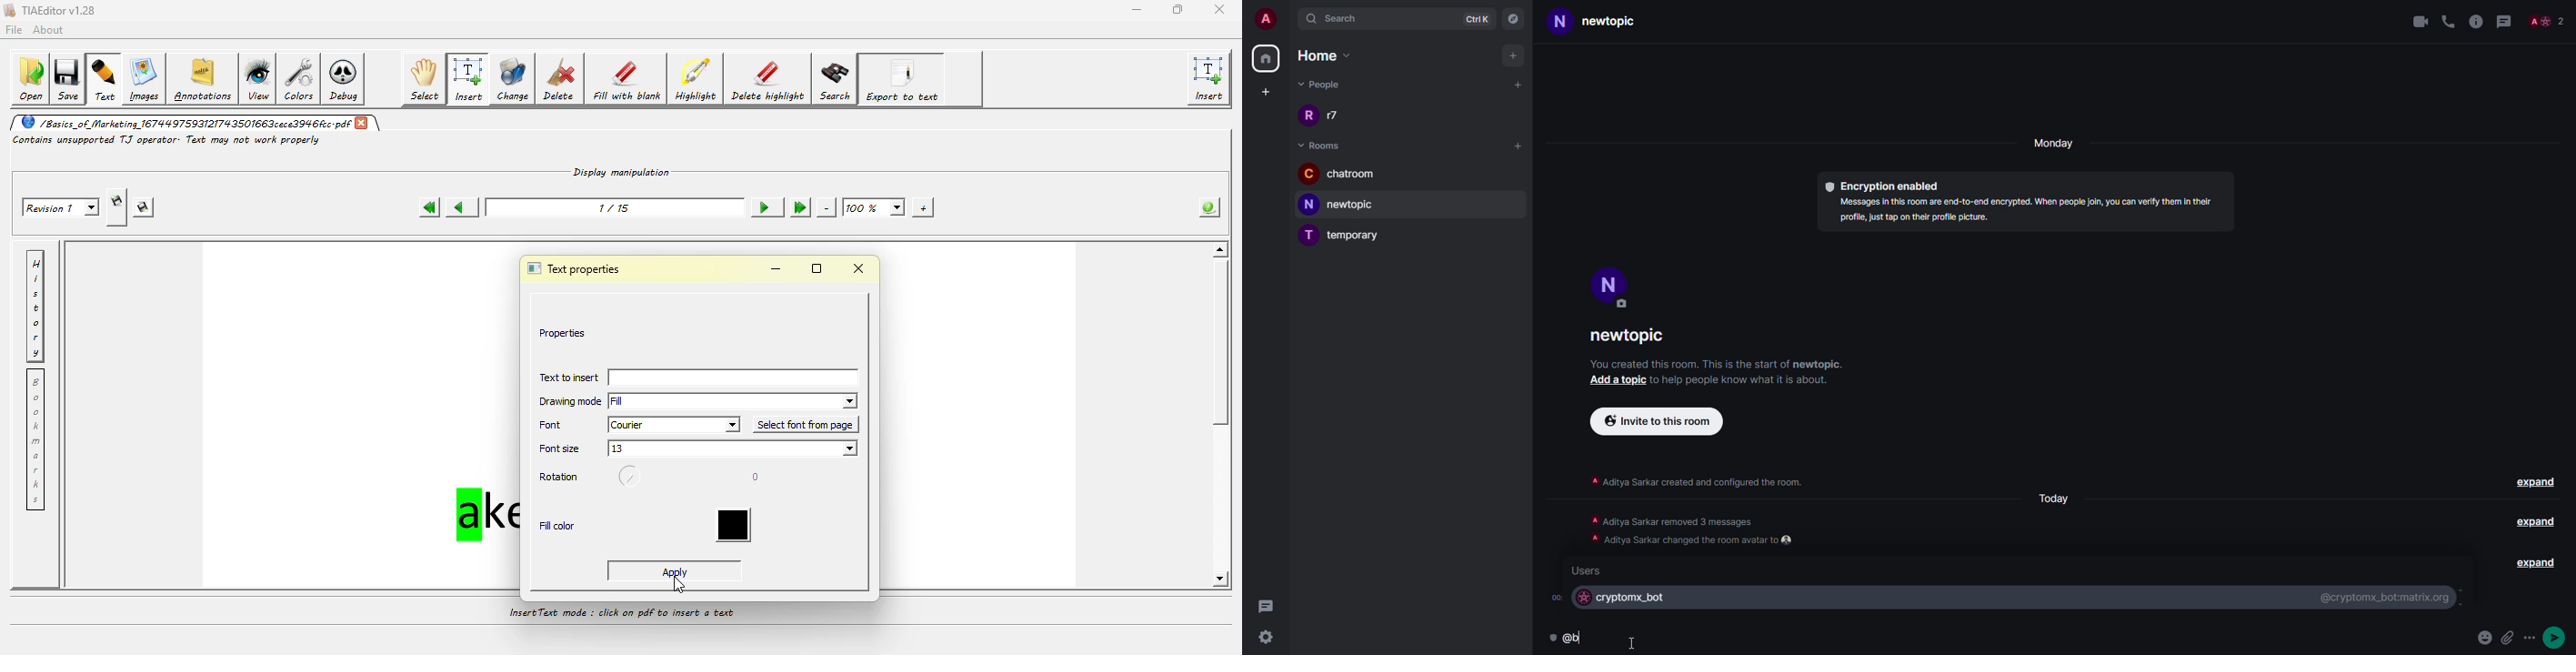 This screenshot has width=2576, height=672. What do you see at coordinates (1881, 182) in the screenshot?
I see `encryption enabled` at bounding box center [1881, 182].